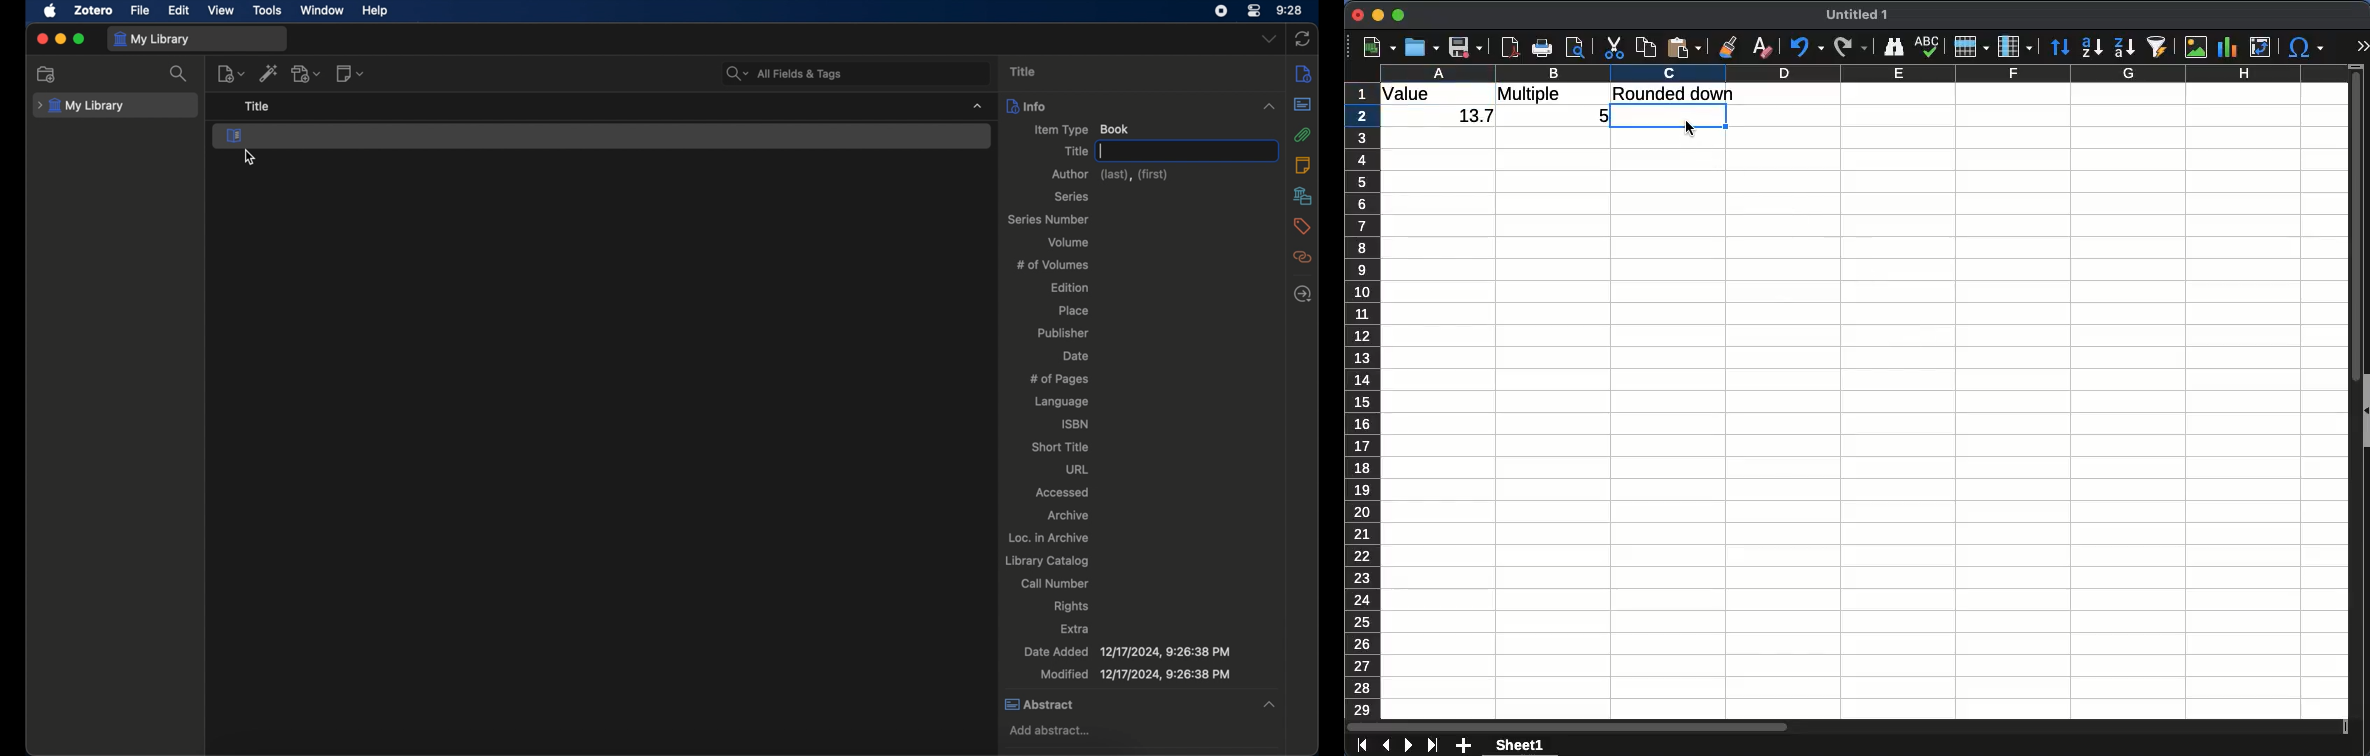  What do you see at coordinates (1385, 746) in the screenshot?
I see `previous sheet` at bounding box center [1385, 746].